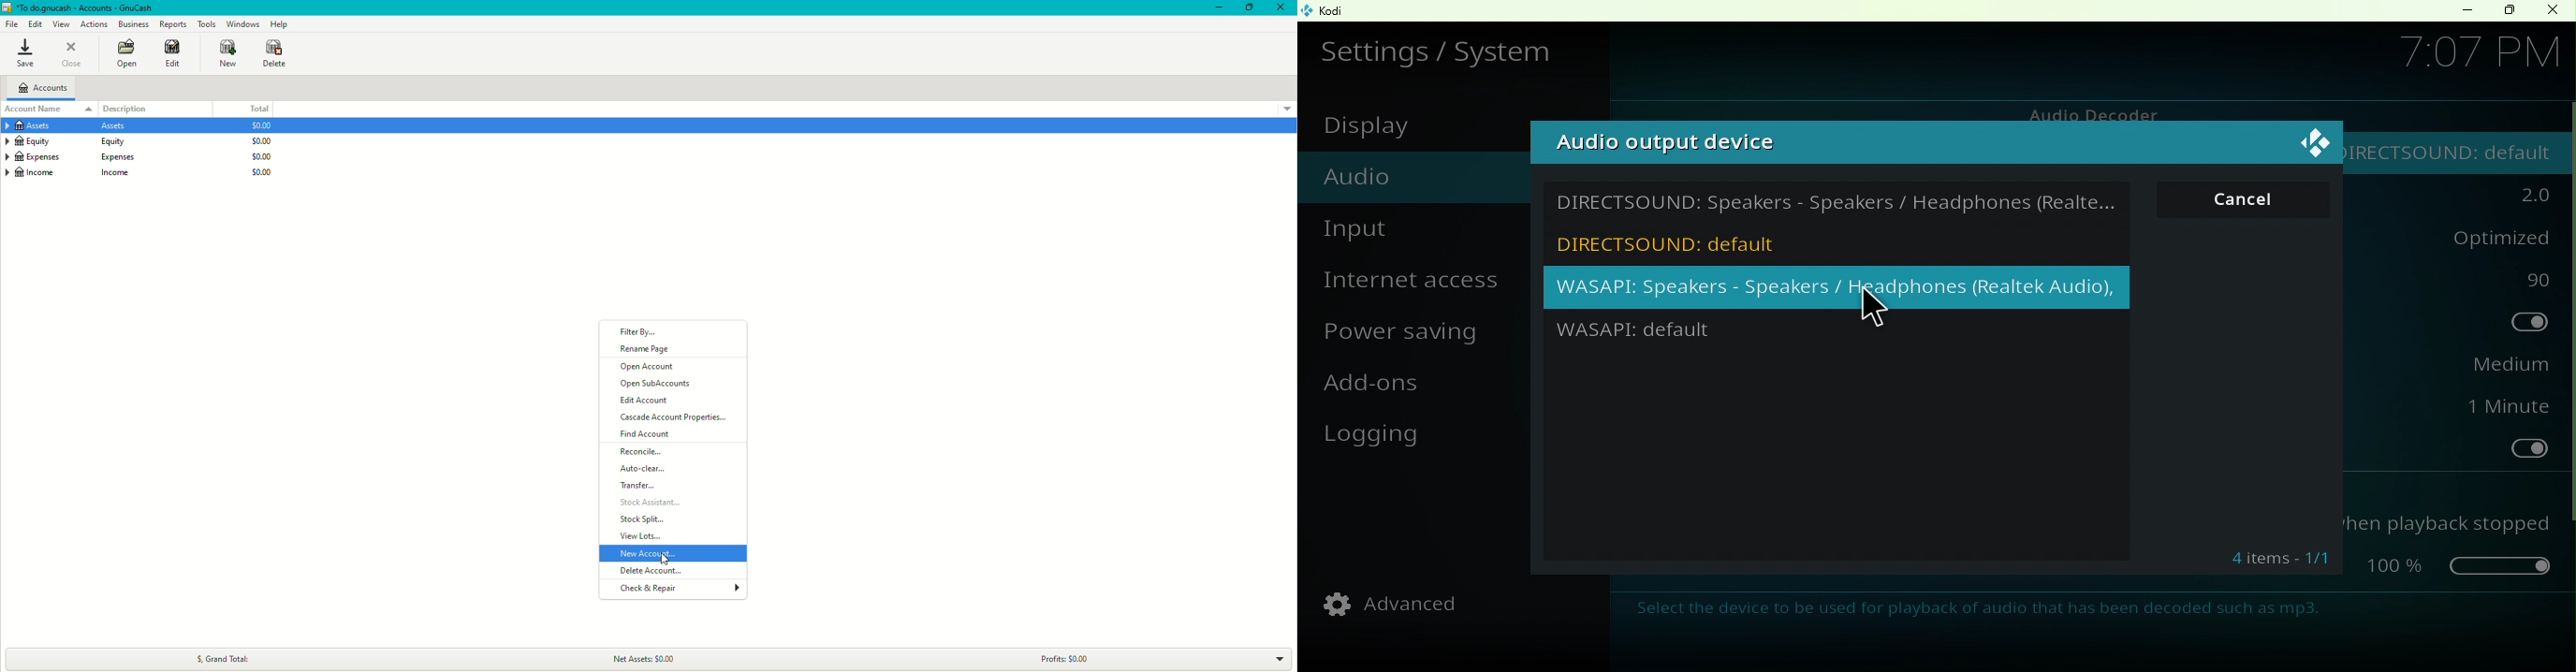  Describe the element at coordinates (2280, 556) in the screenshot. I see `` at that location.